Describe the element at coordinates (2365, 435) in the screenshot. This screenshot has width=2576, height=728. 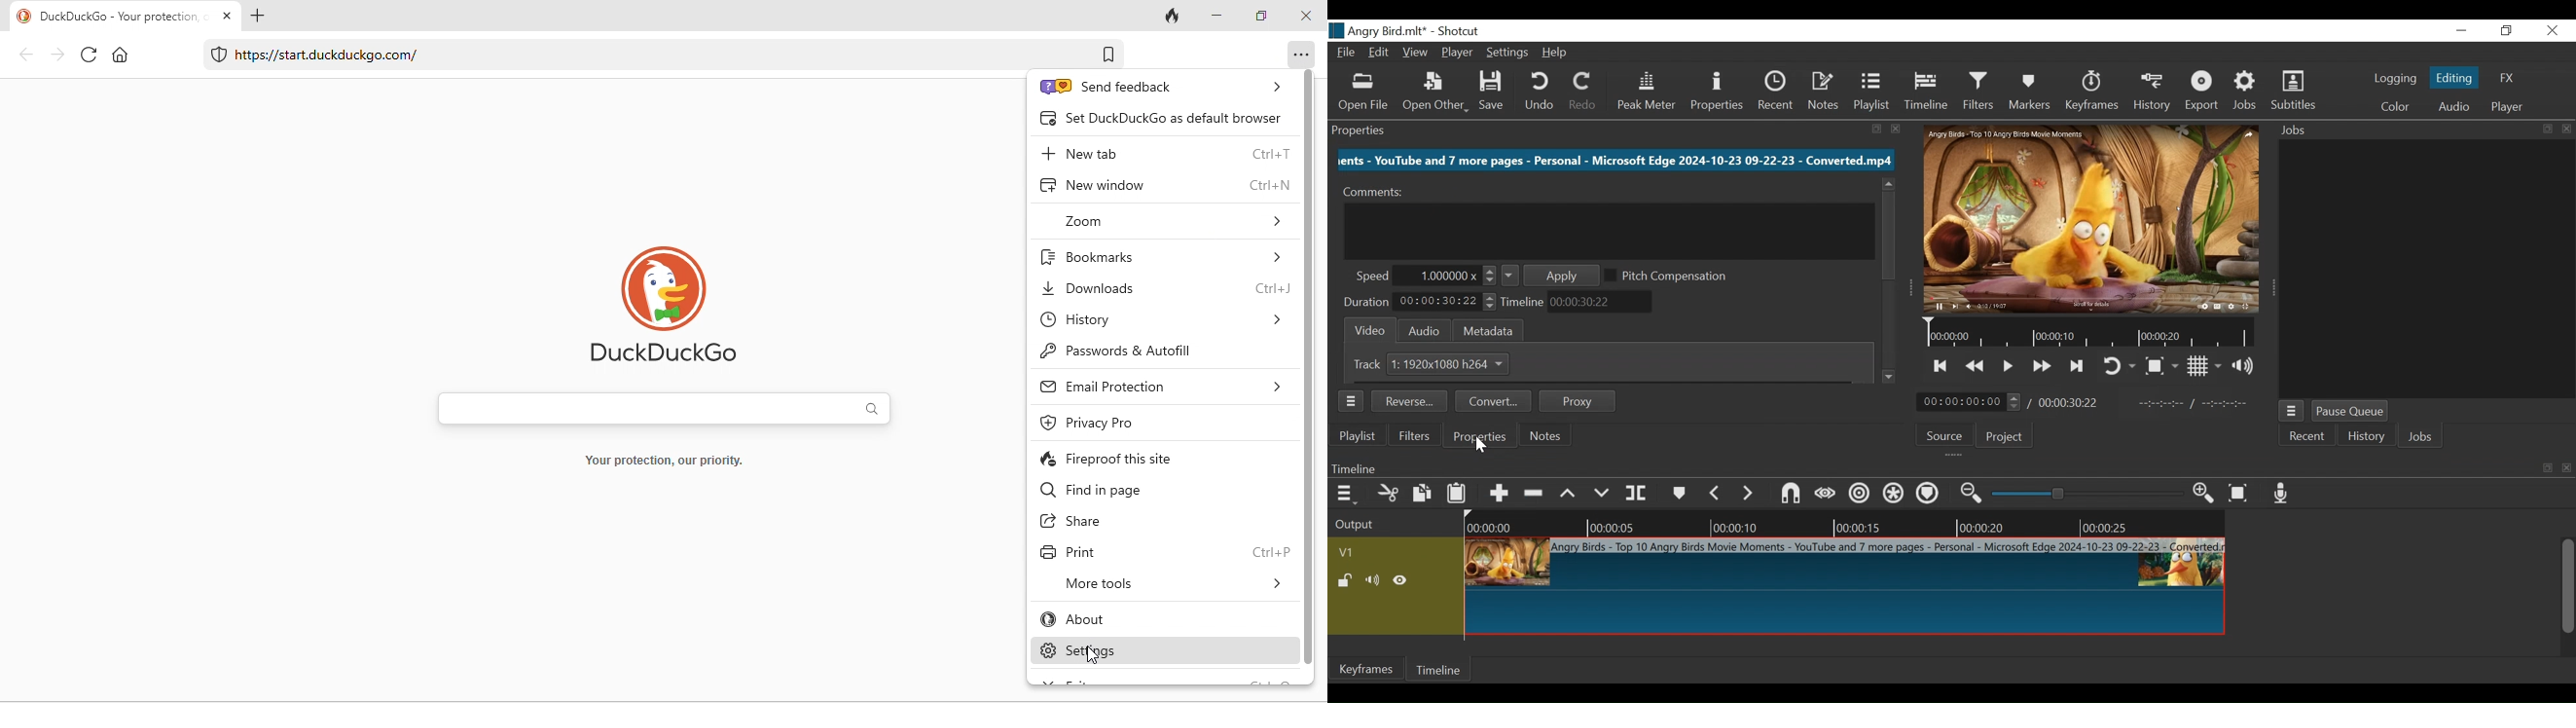
I see `History` at that location.